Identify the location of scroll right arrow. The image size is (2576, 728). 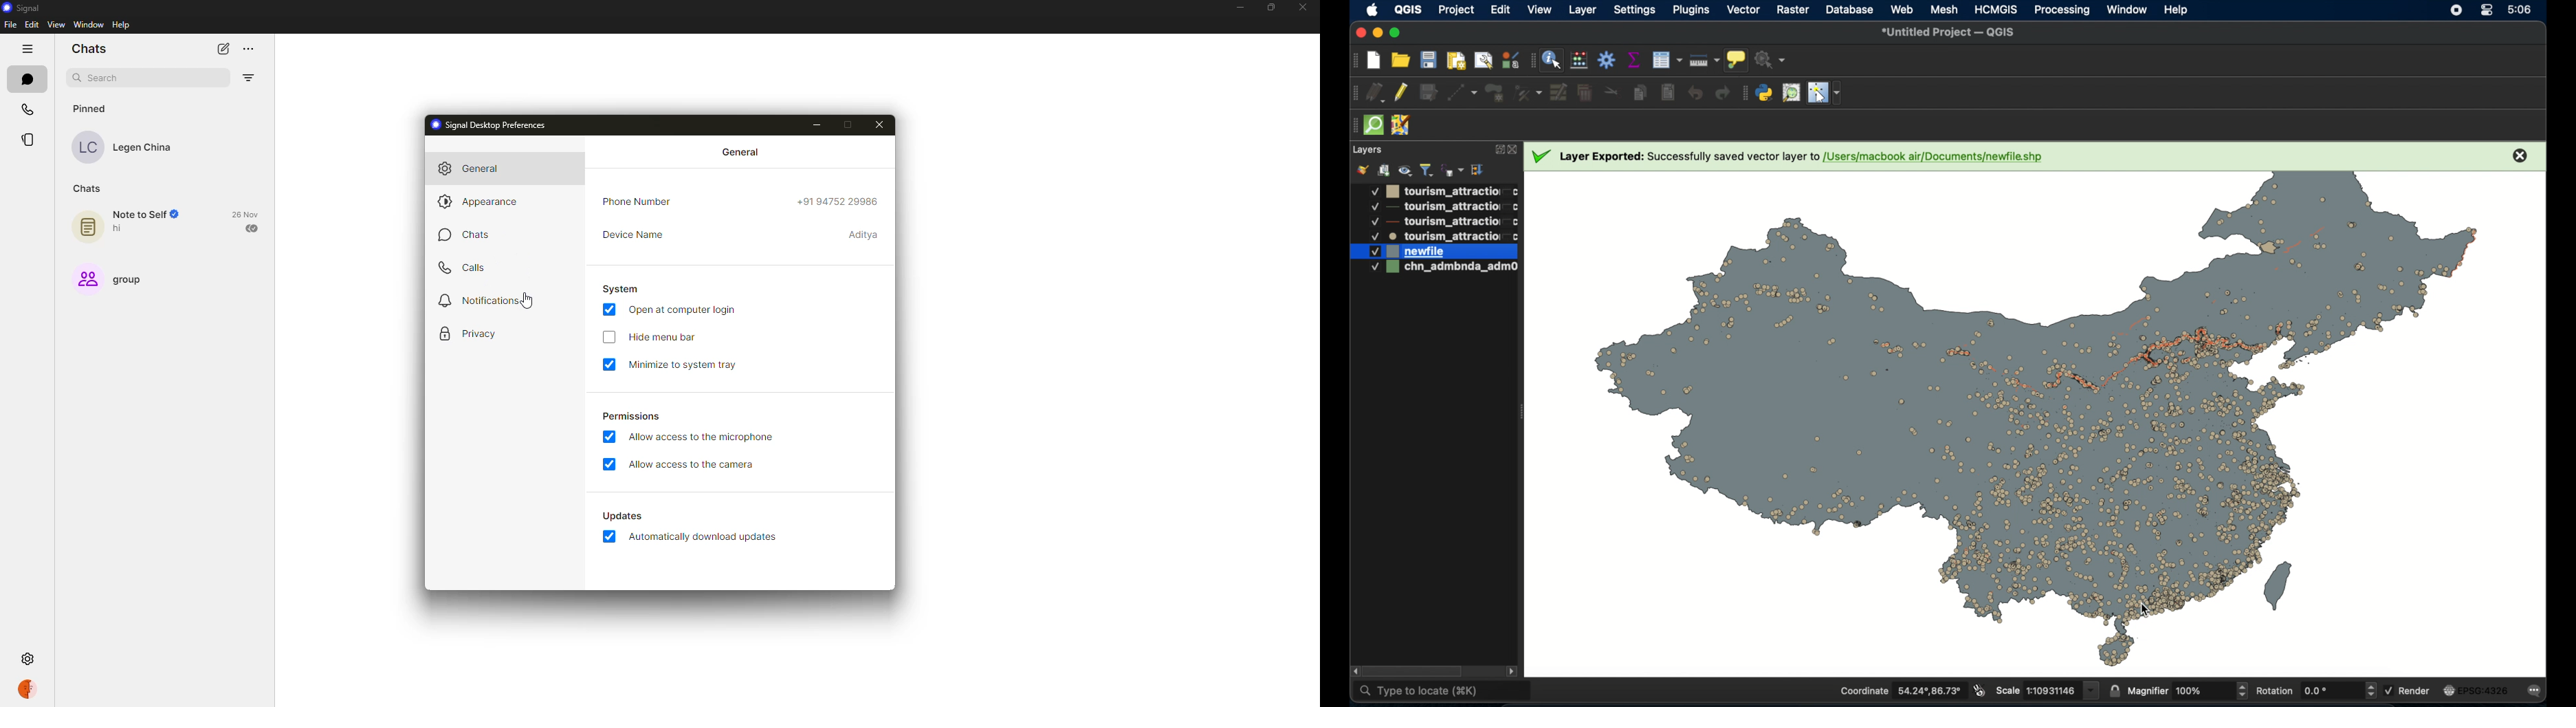
(1512, 670).